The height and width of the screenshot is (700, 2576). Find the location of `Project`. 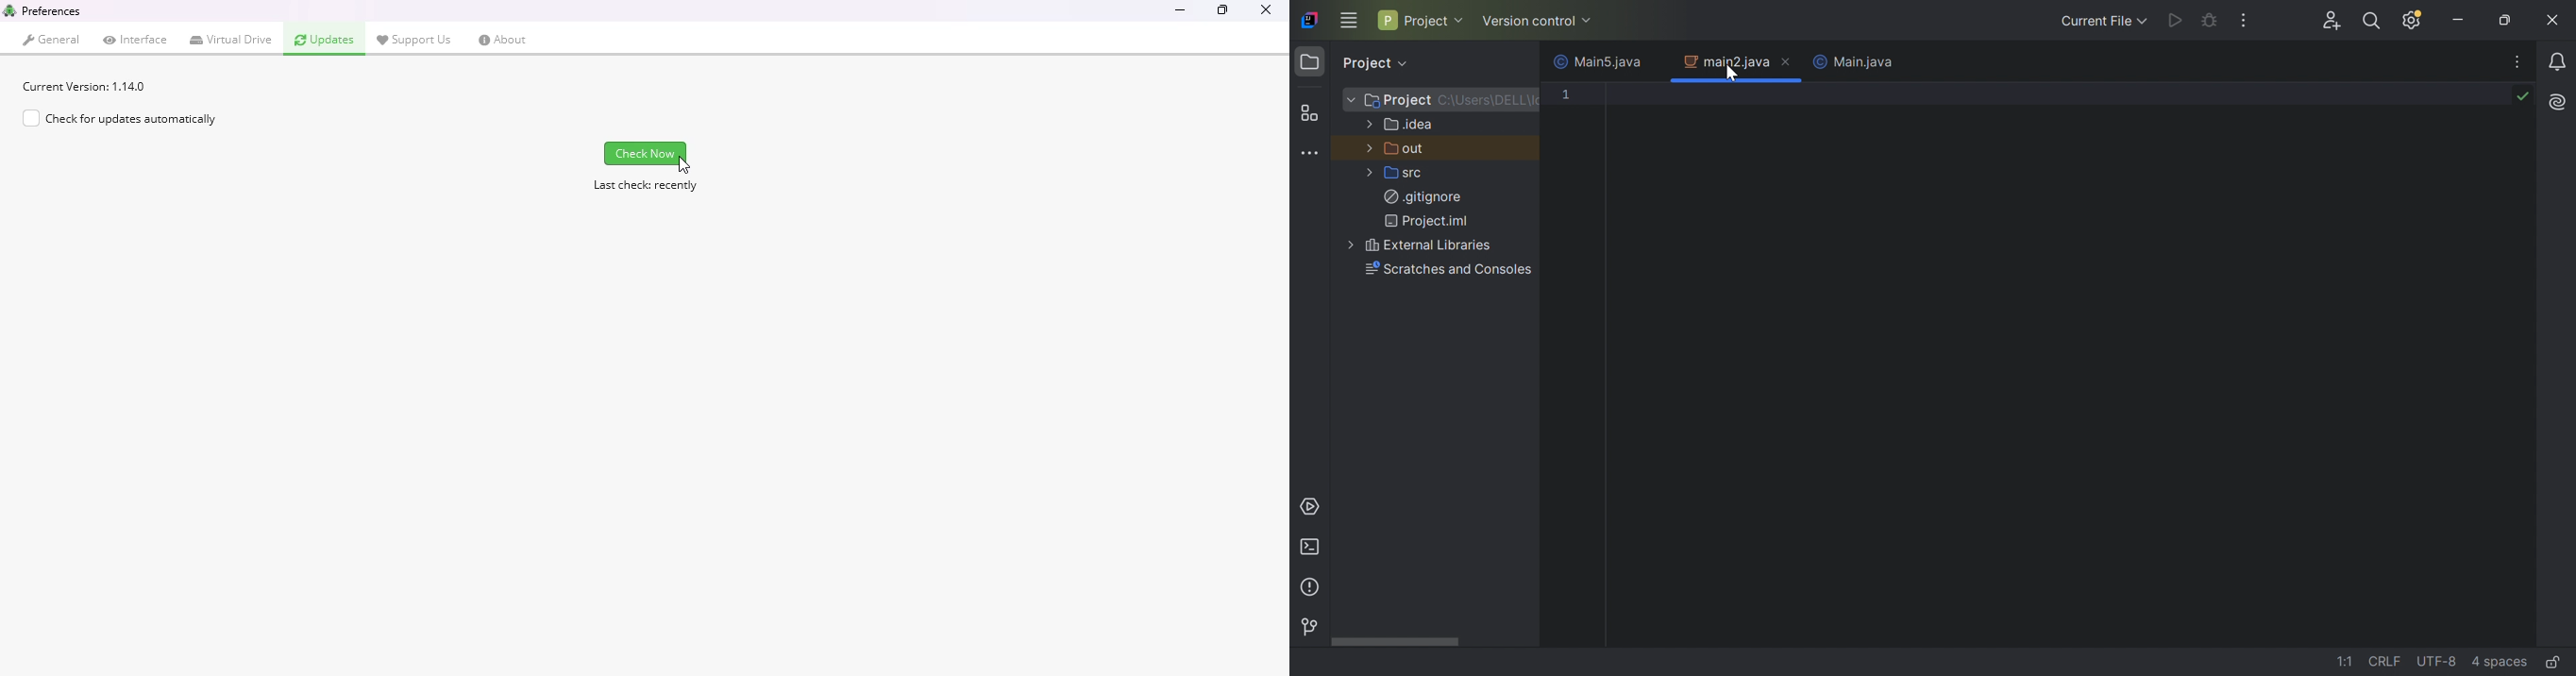

Project is located at coordinates (1373, 63).